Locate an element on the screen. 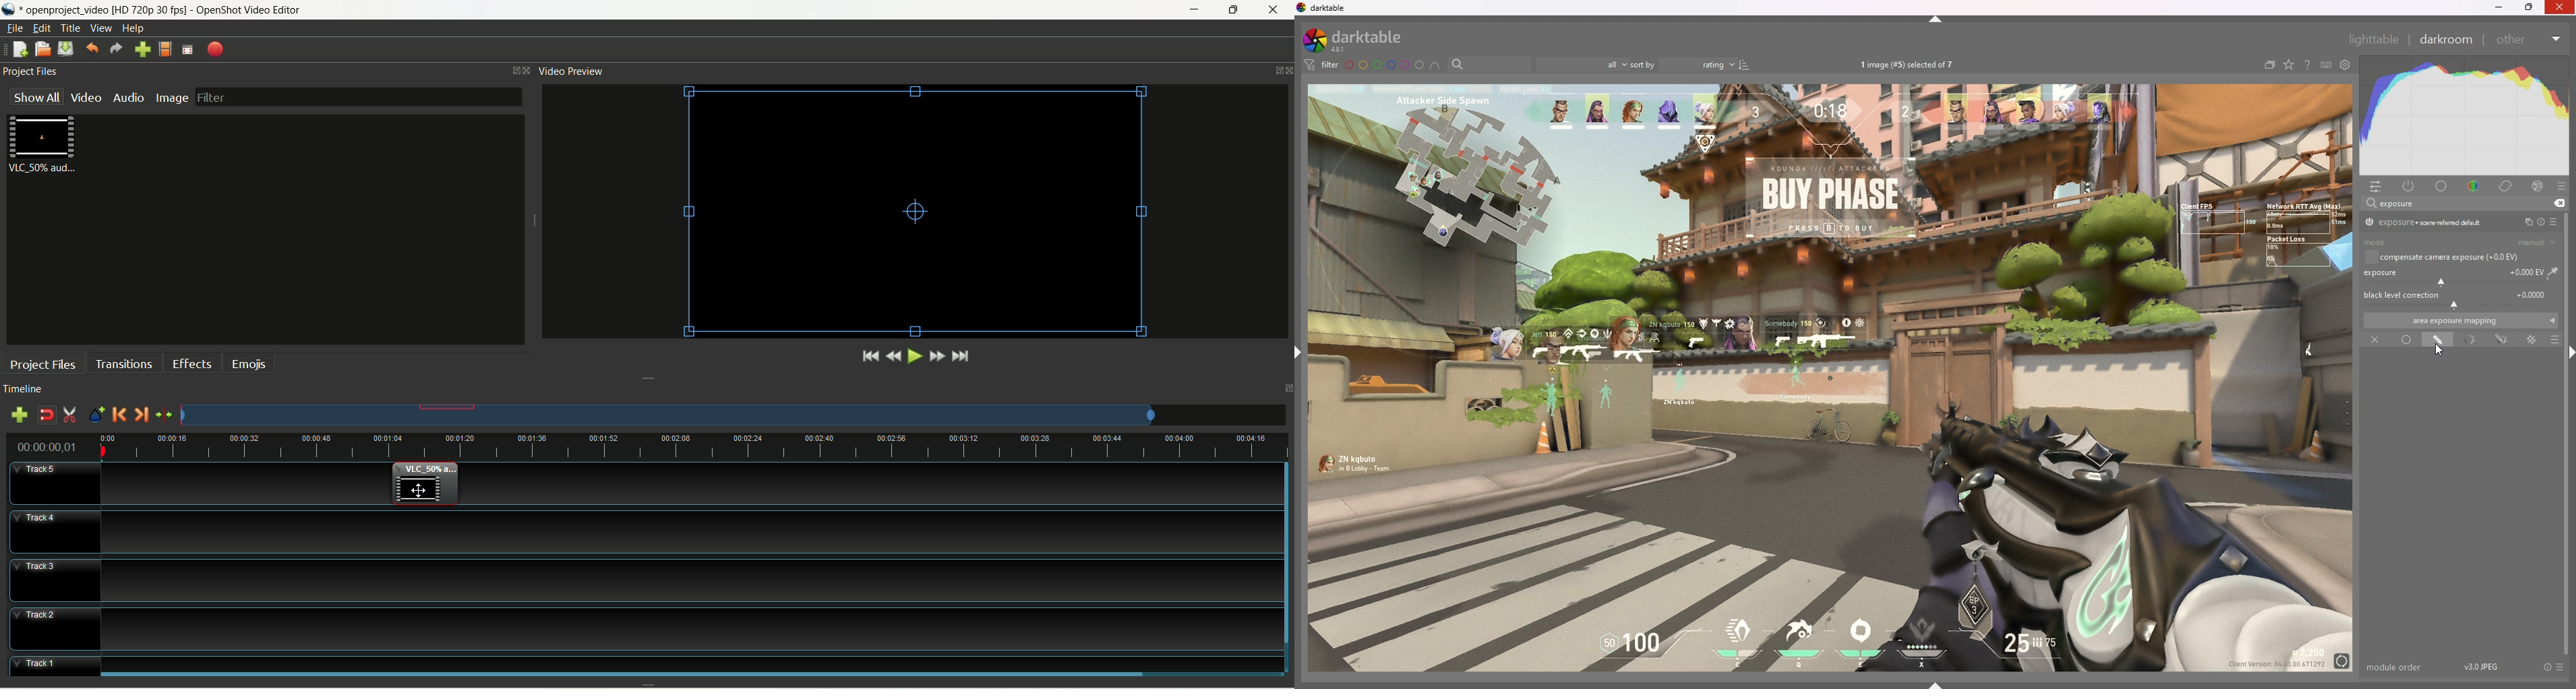 The image size is (2576, 700). show global preference is located at coordinates (2345, 65).